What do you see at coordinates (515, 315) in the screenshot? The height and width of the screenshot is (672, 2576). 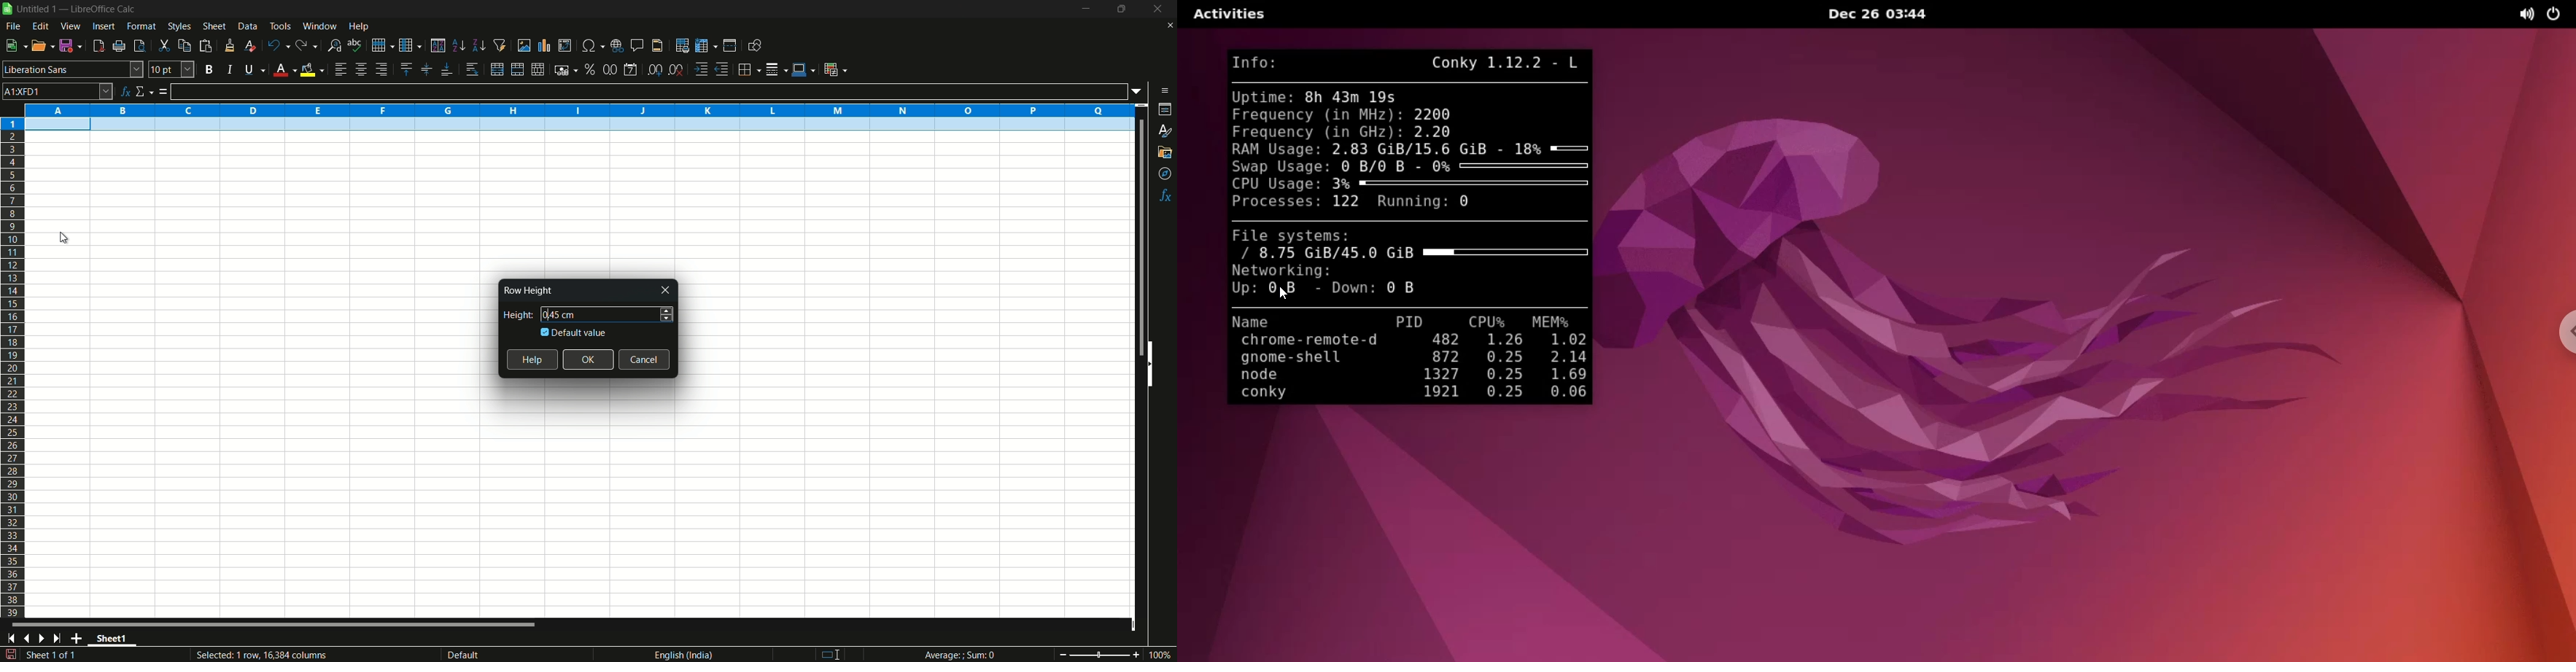 I see `height` at bounding box center [515, 315].